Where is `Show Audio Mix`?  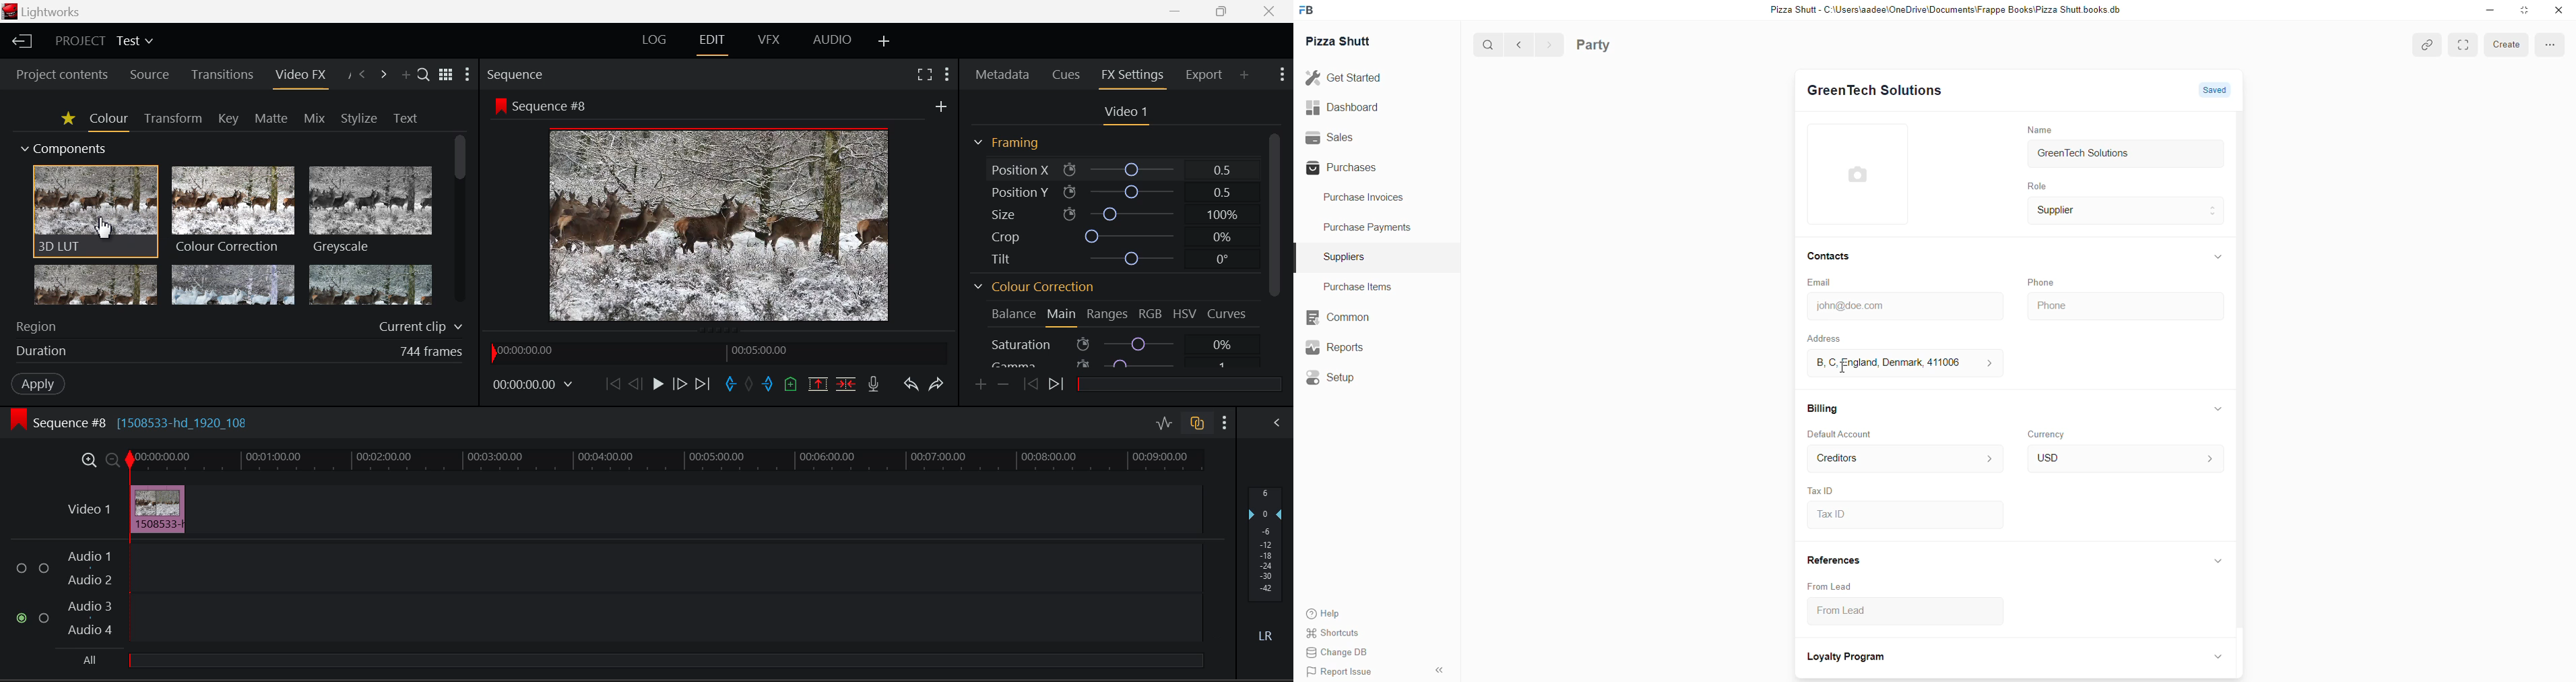 Show Audio Mix is located at coordinates (1273, 421).